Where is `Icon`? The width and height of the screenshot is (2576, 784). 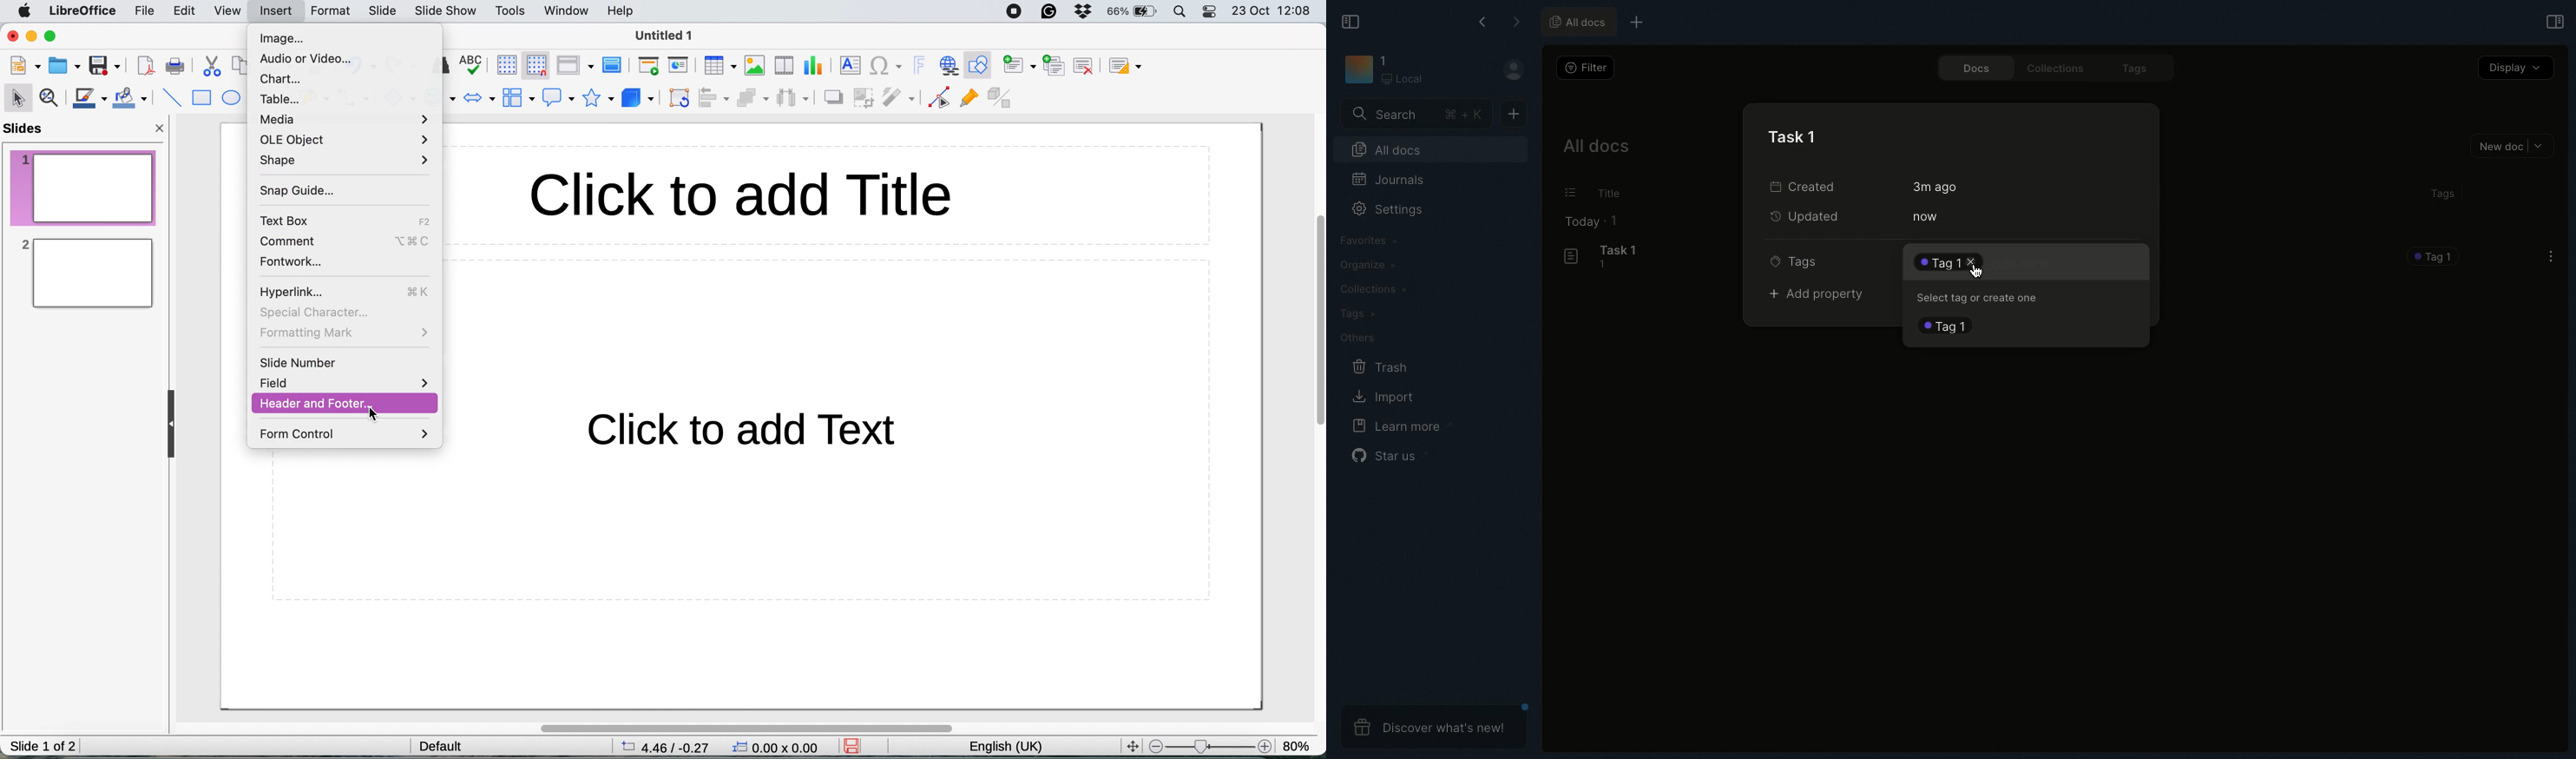 Icon is located at coordinates (1356, 69).